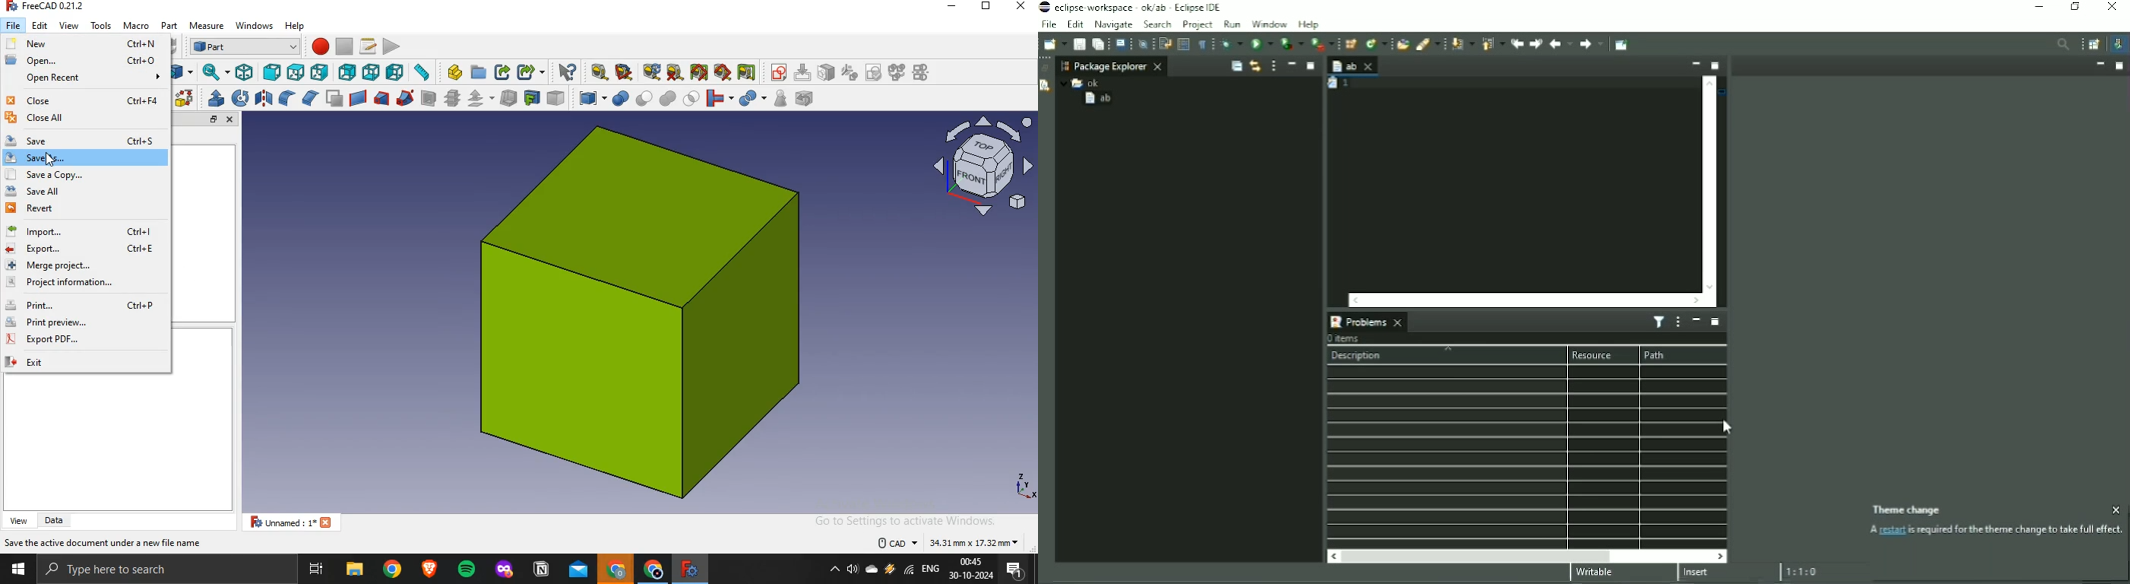 The image size is (2156, 588). Describe the element at coordinates (81, 157) in the screenshot. I see `save as` at that location.